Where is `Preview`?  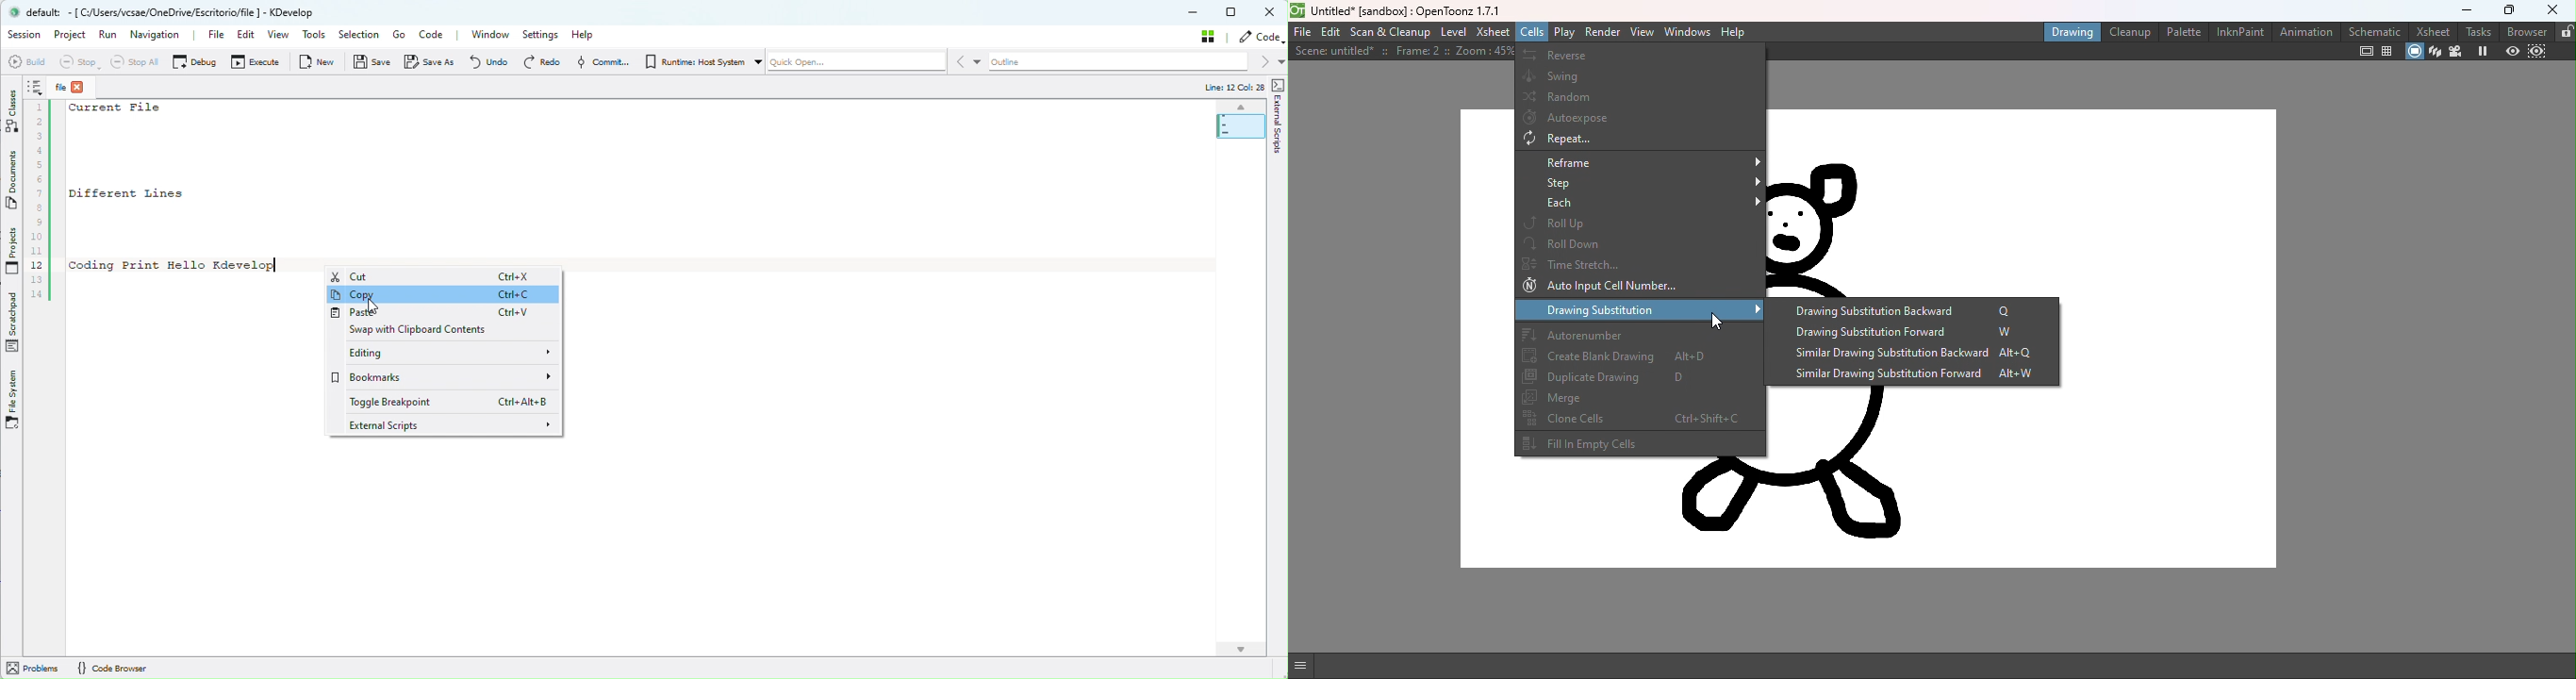 Preview is located at coordinates (2513, 53).